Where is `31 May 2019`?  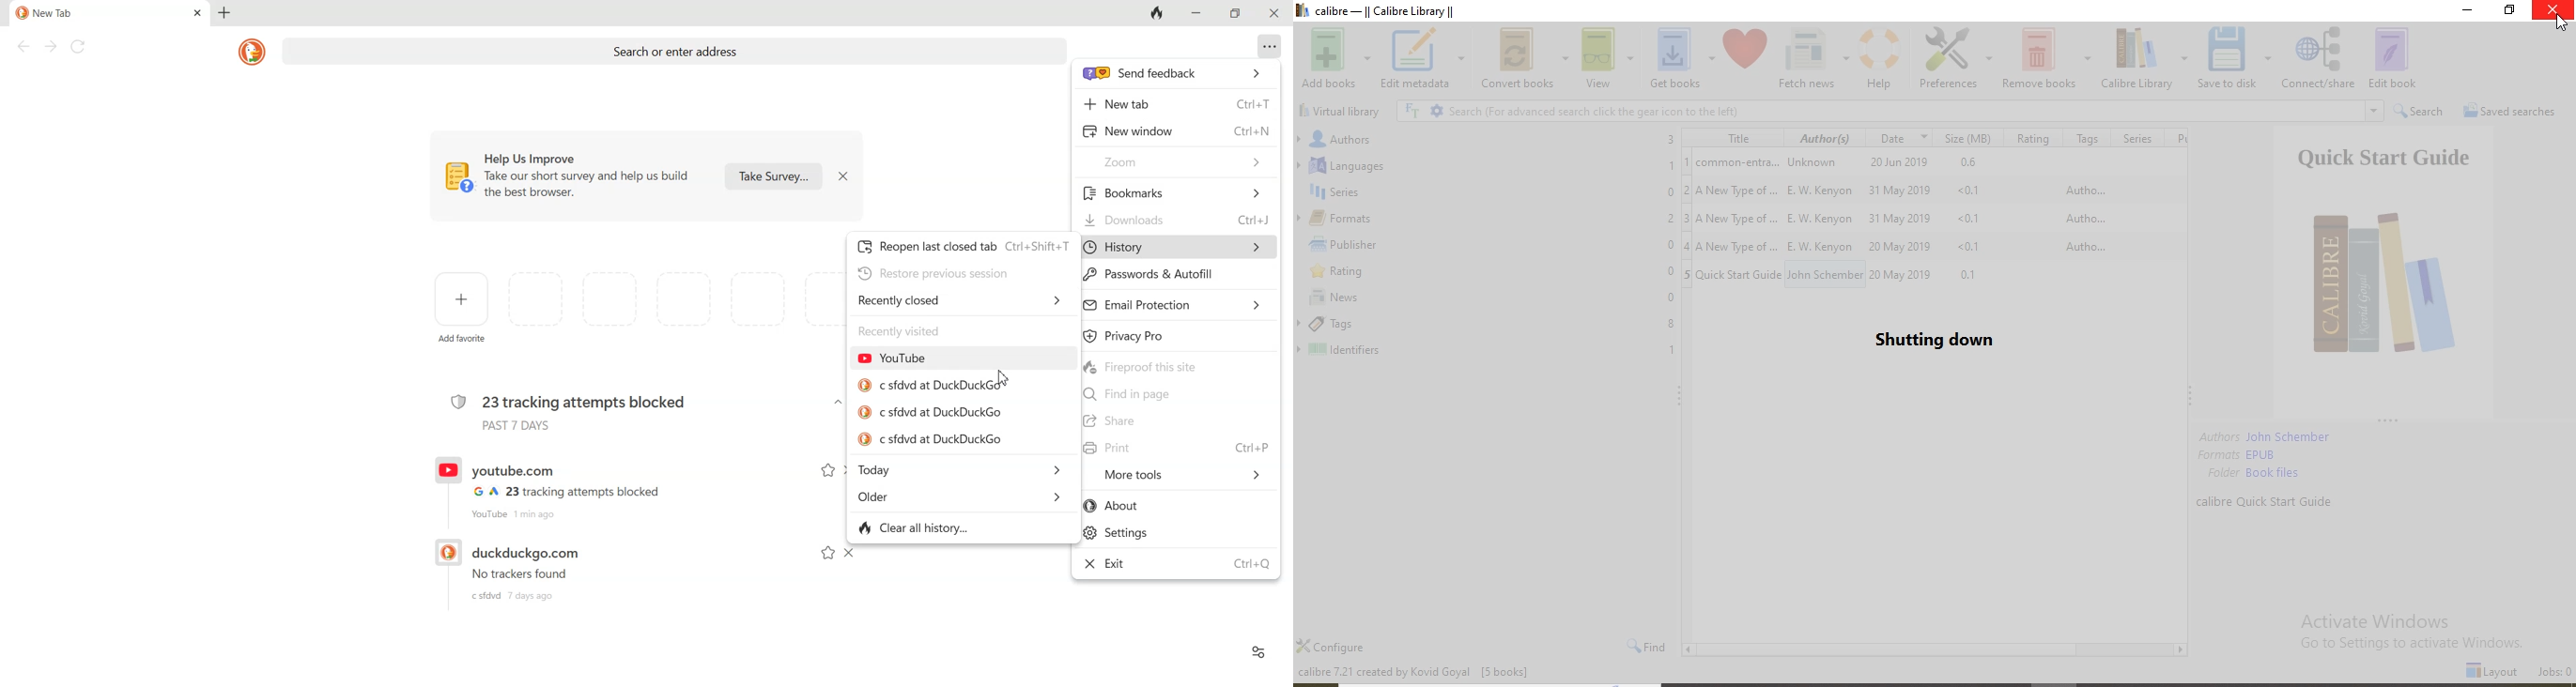 31 May 2019 is located at coordinates (1900, 191).